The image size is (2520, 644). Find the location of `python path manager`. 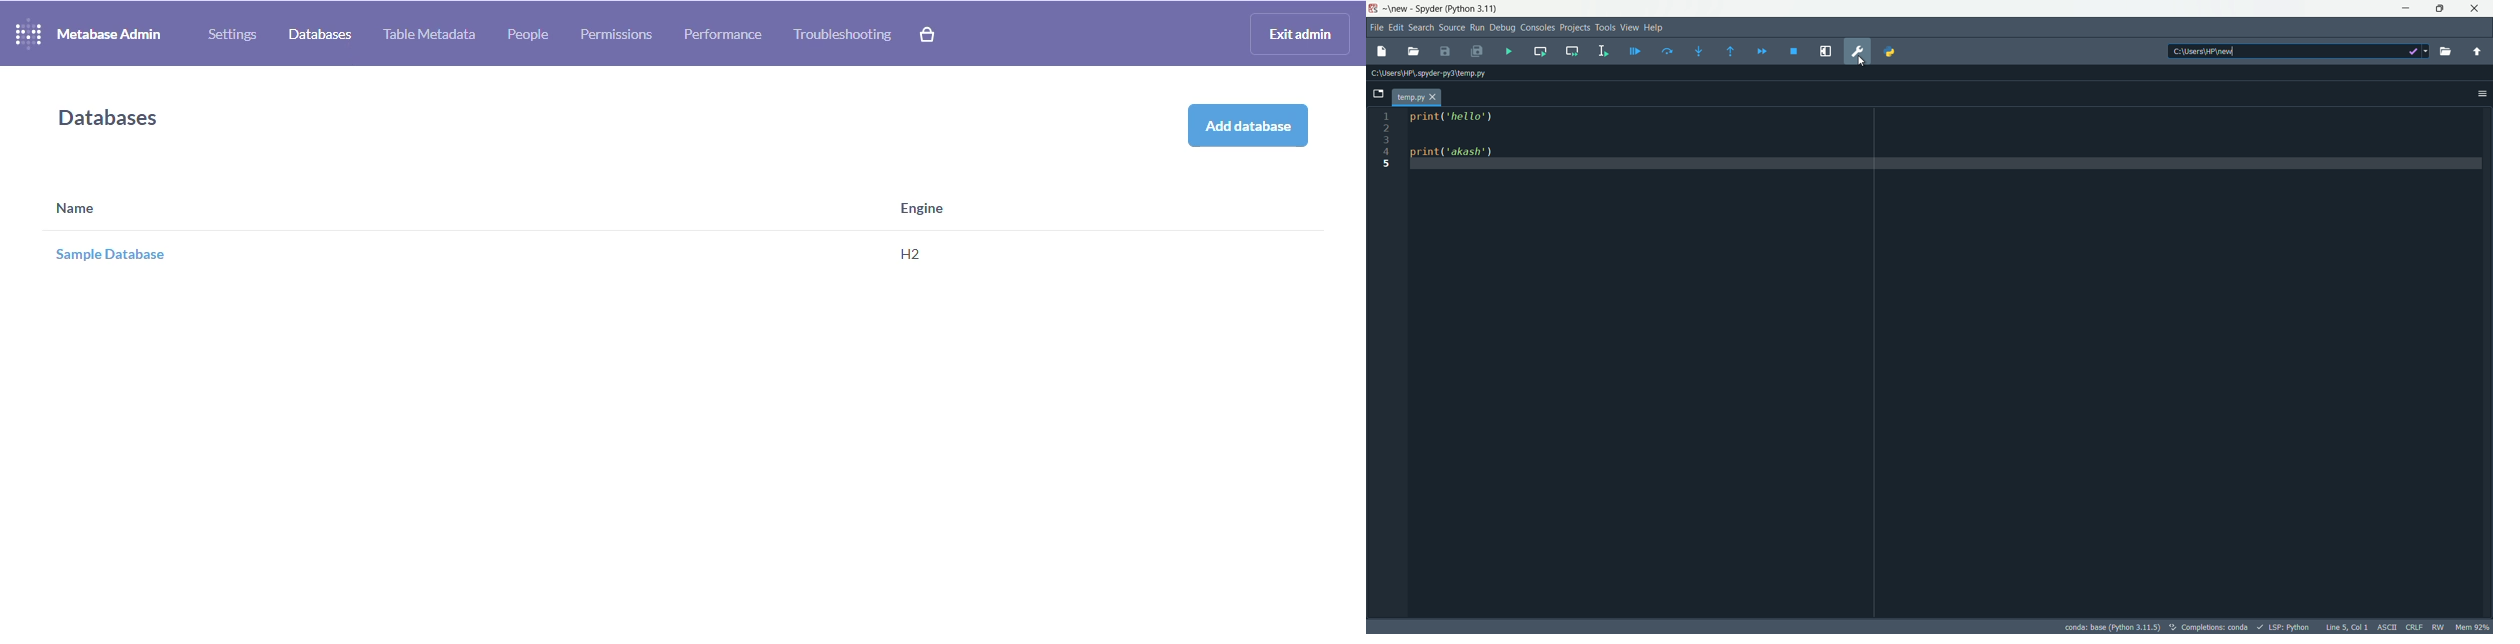

python path manager is located at coordinates (1890, 51).